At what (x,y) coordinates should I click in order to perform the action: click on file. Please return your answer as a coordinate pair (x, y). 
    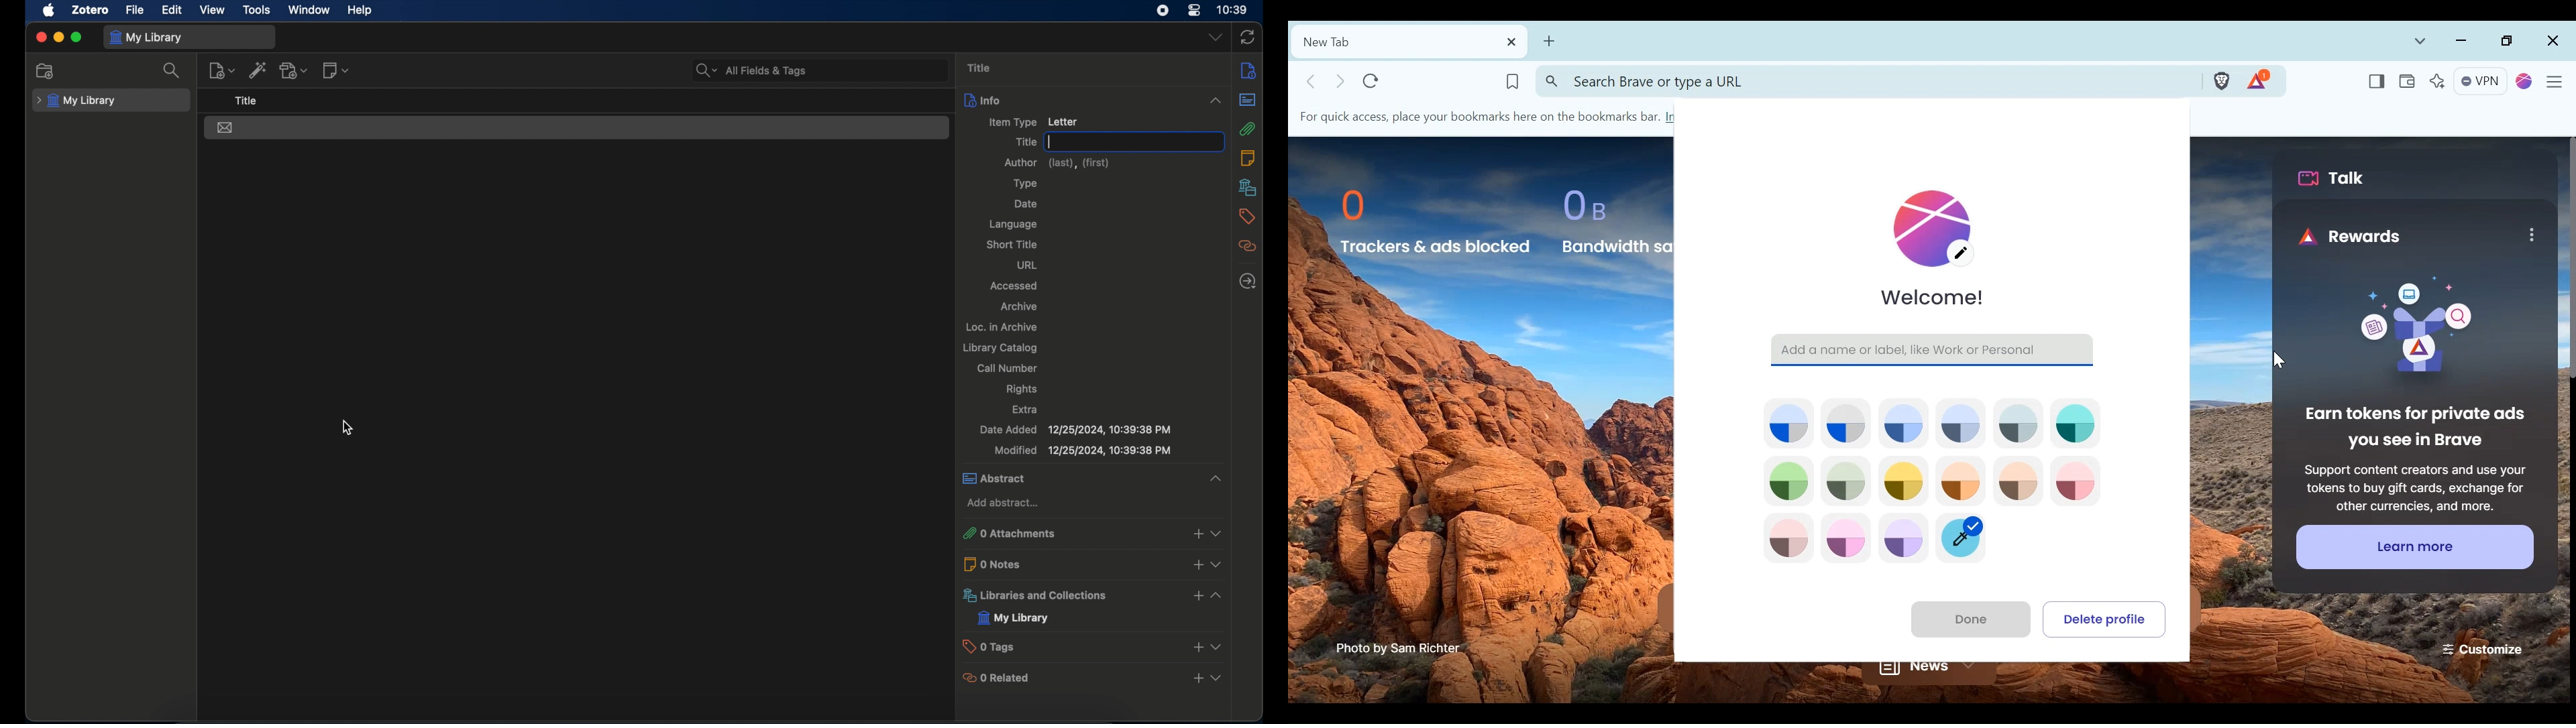
    Looking at the image, I should click on (136, 9).